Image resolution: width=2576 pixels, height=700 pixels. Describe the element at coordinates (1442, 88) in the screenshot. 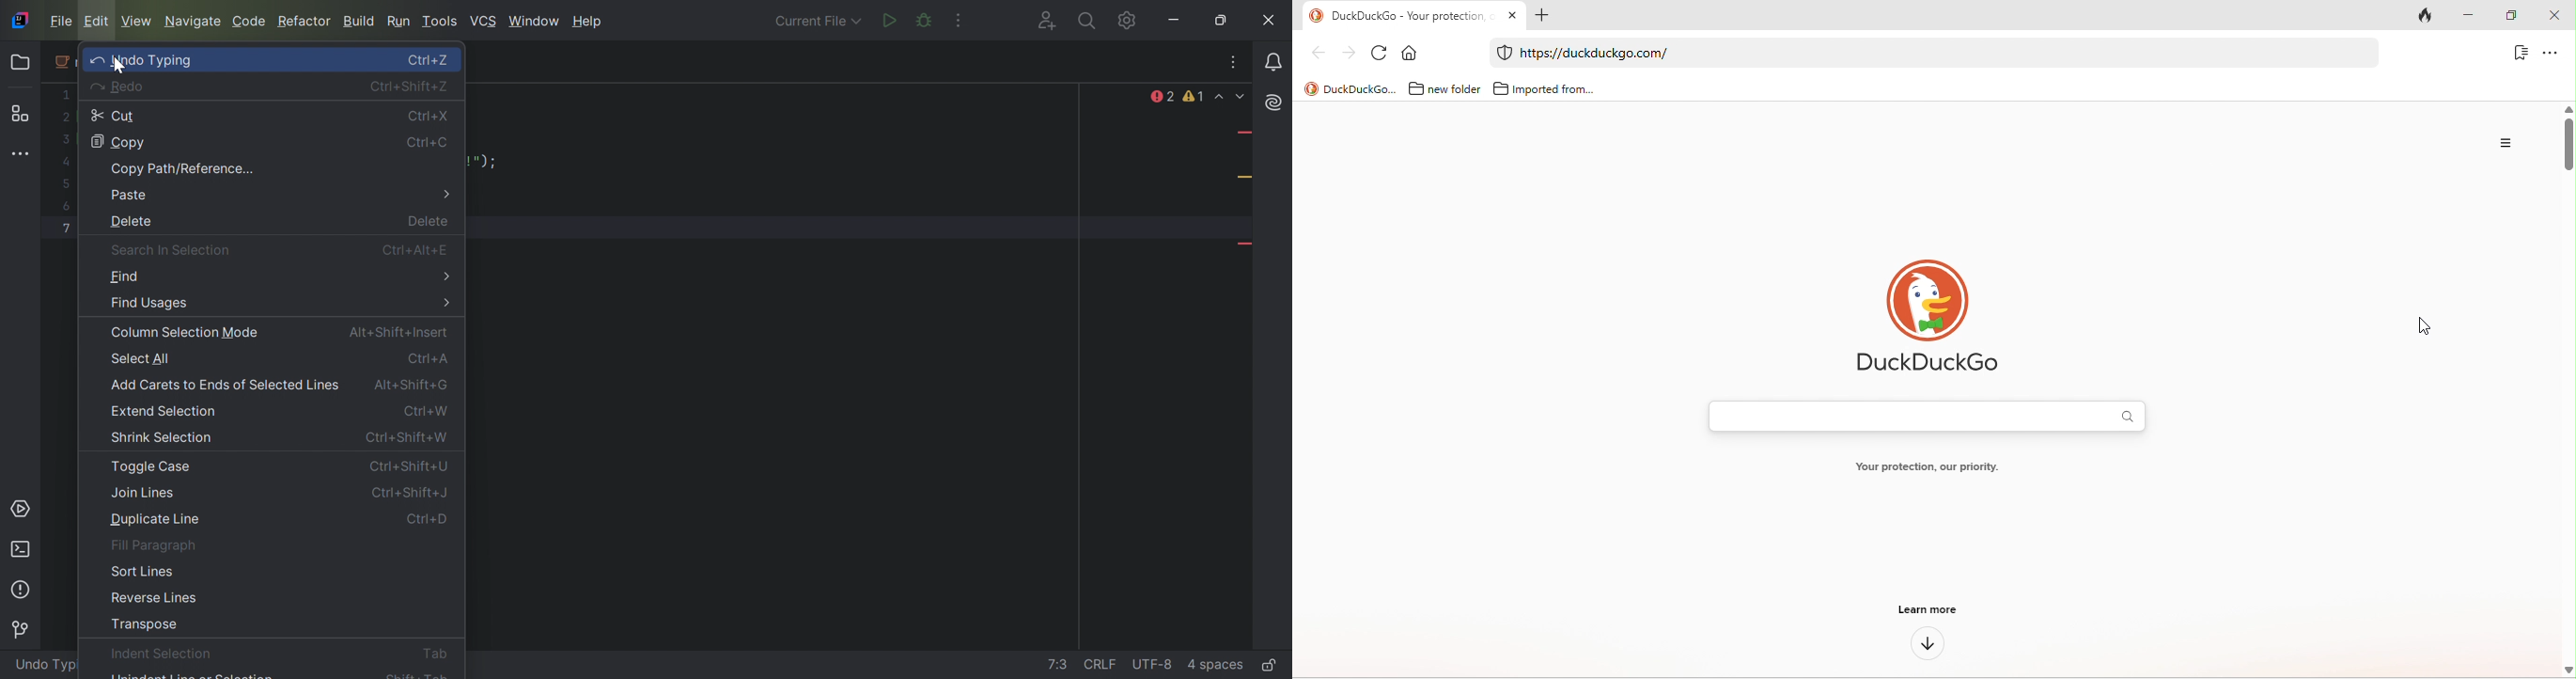

I see `new folder` at that location.